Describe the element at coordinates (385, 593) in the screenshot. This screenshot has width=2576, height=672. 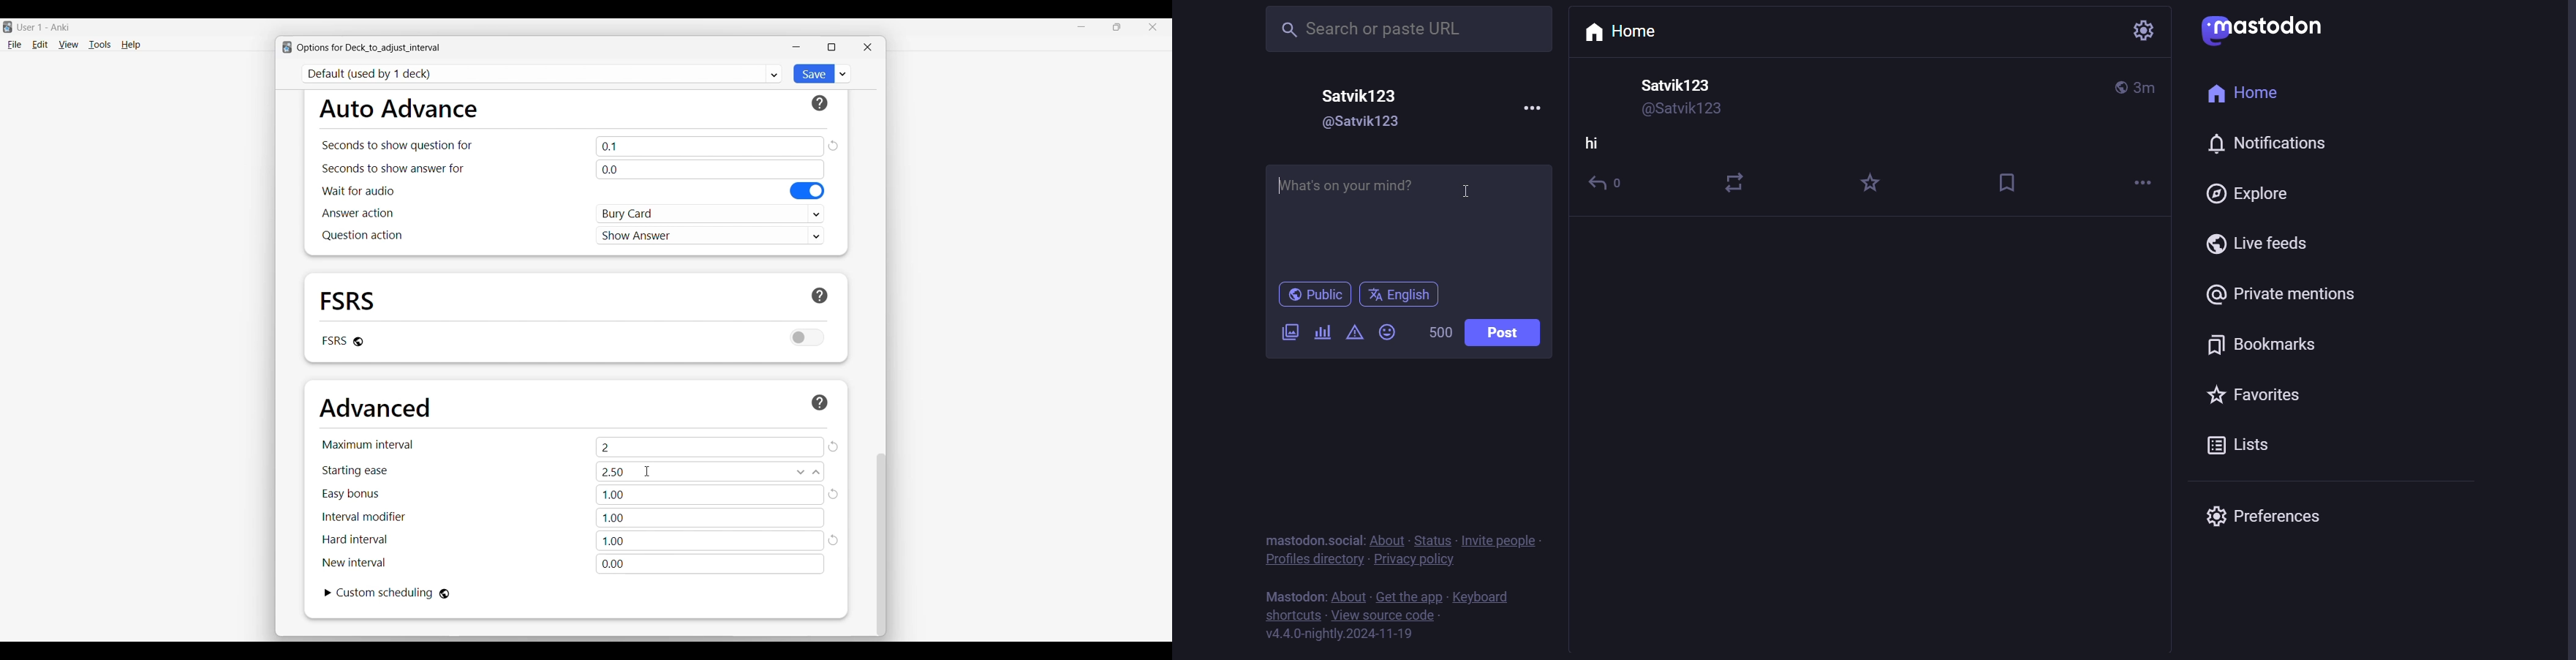
I see `Indicates custom scheduling` at that location.